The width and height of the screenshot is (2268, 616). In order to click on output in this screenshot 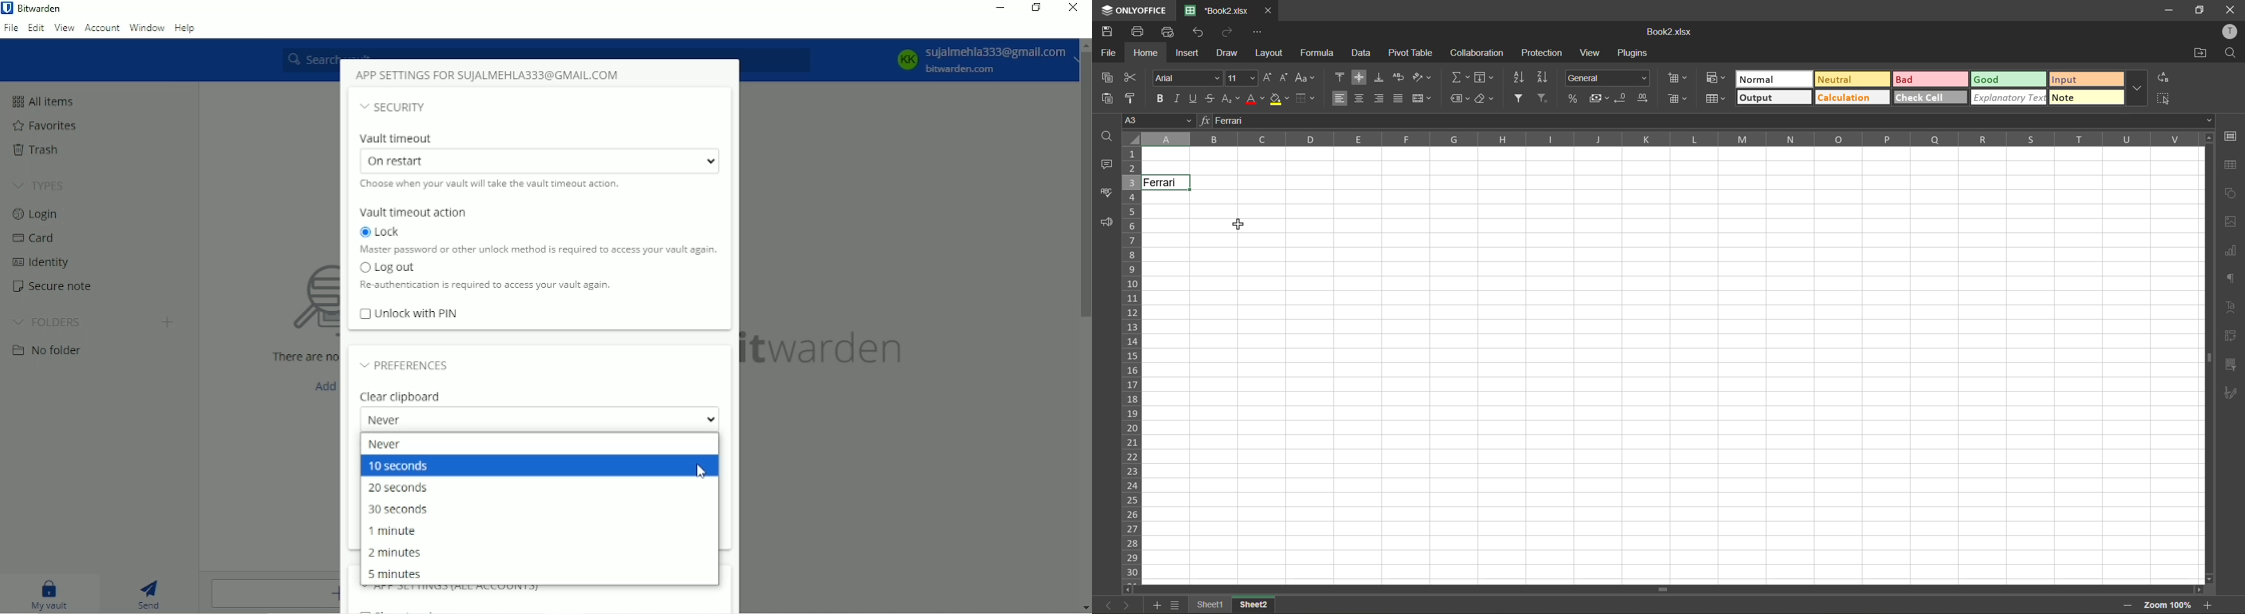, I will do `click(1776, 99)`.